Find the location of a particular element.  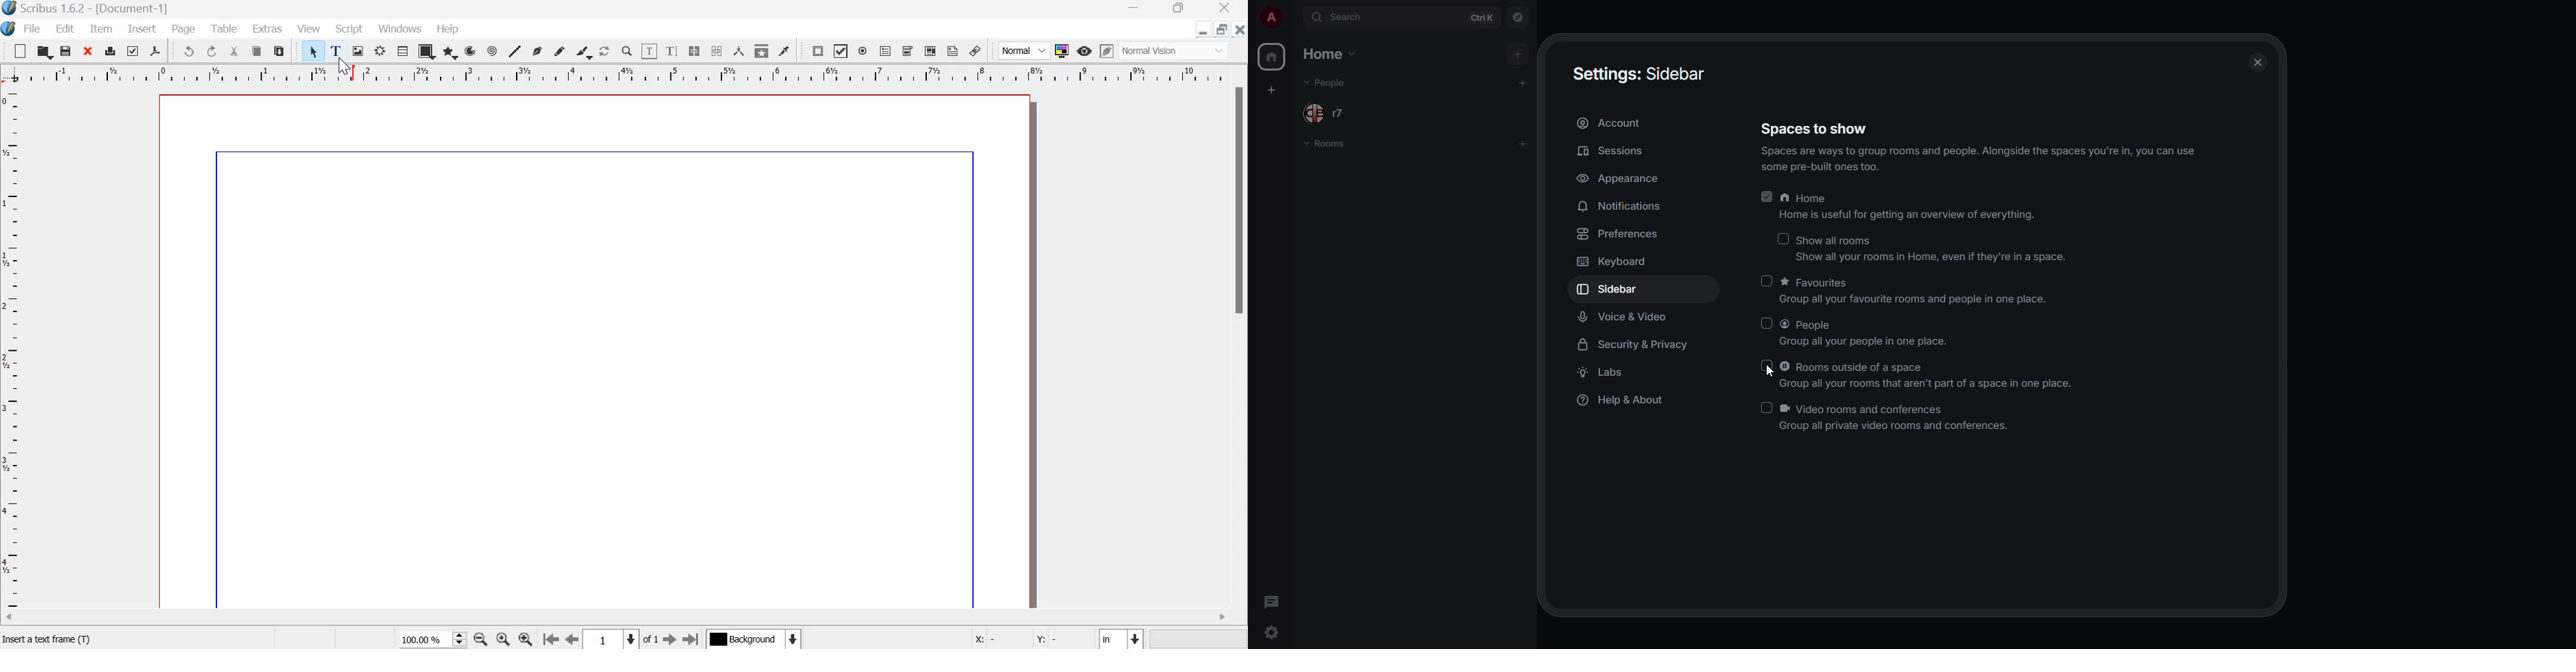

click to enable is located at coordinates (1767, 365).